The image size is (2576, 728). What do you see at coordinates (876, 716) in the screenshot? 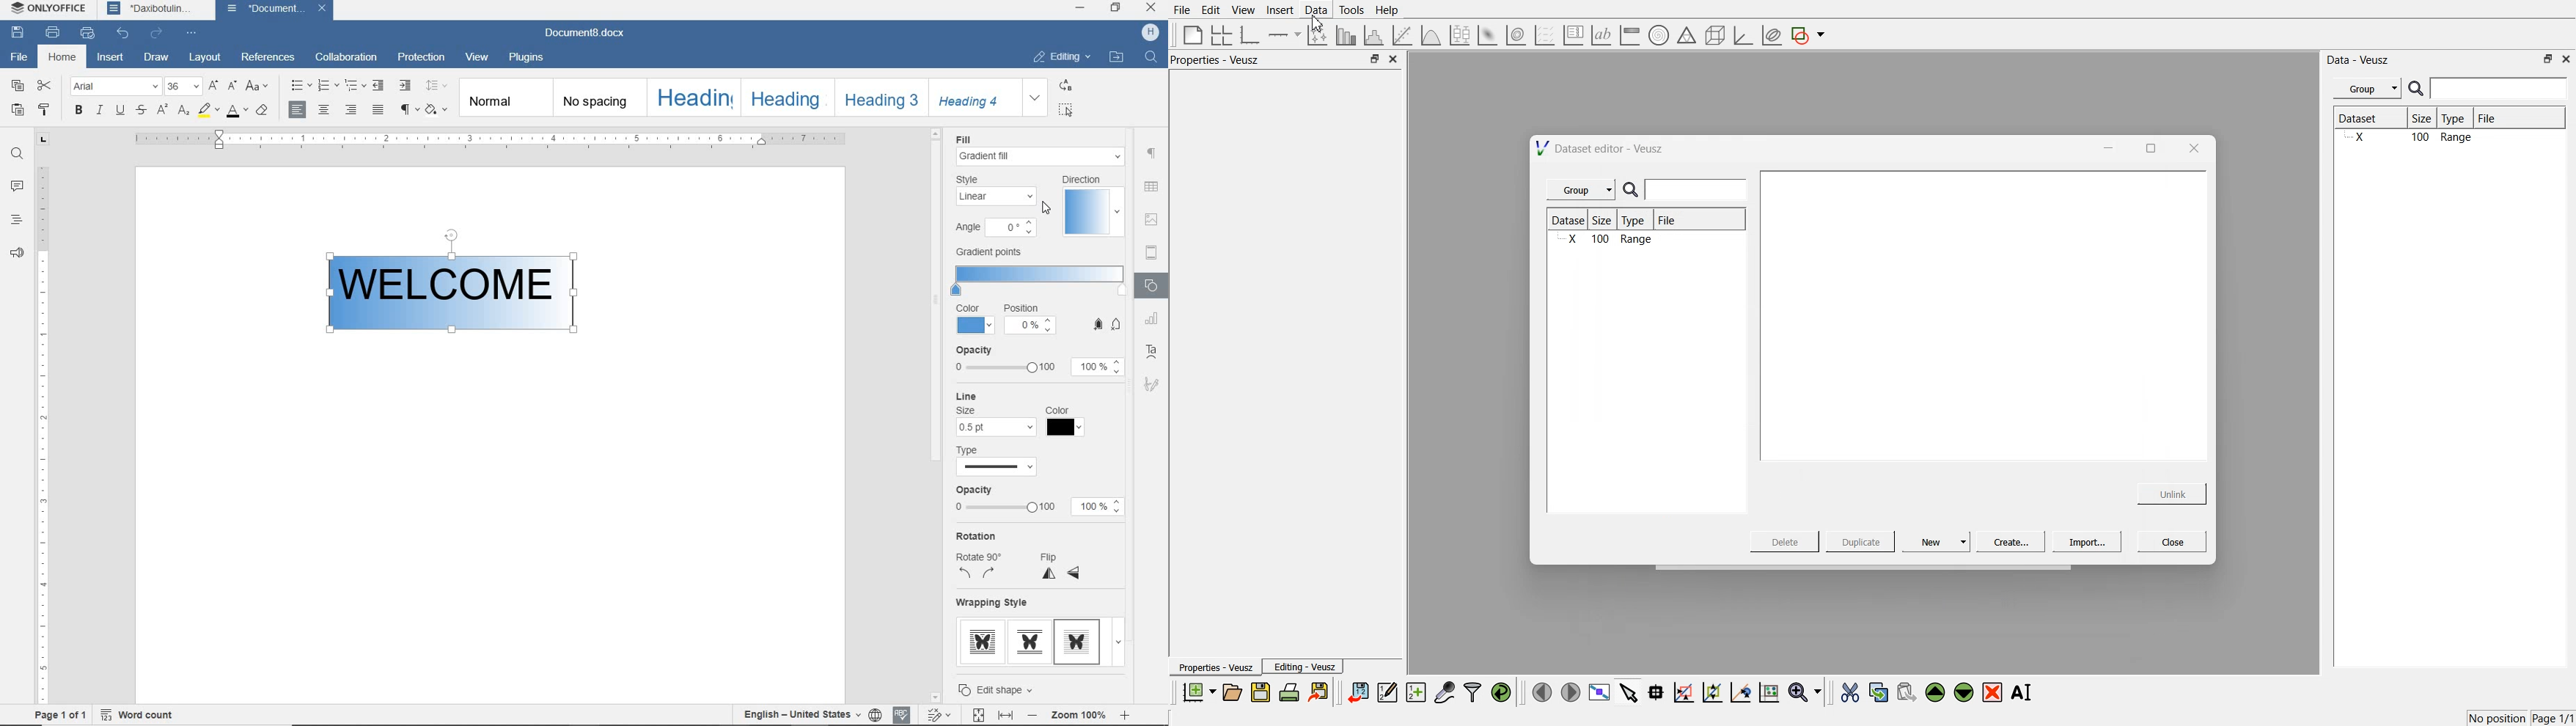
I see `SET DOCUMENT LANGUAGE` at bounding box center [876, 716].